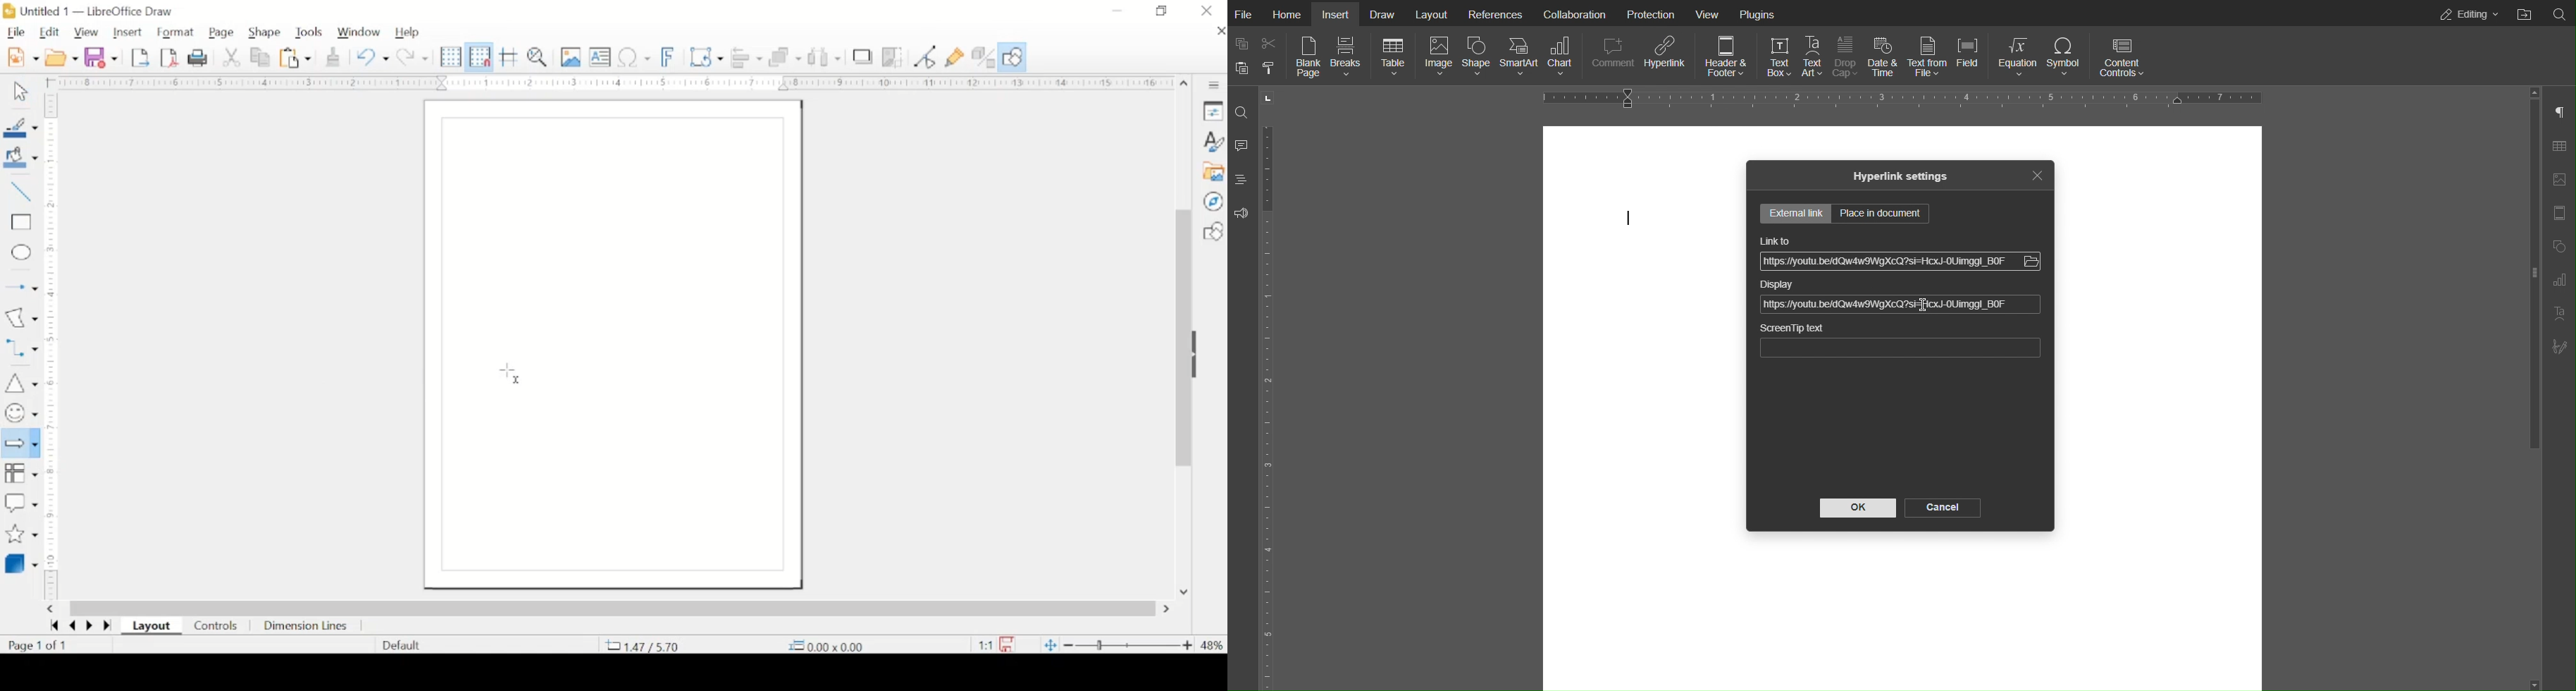  Describe the element at coordinates (20, 443) in the screenshot. I see `block arrow` at that location.